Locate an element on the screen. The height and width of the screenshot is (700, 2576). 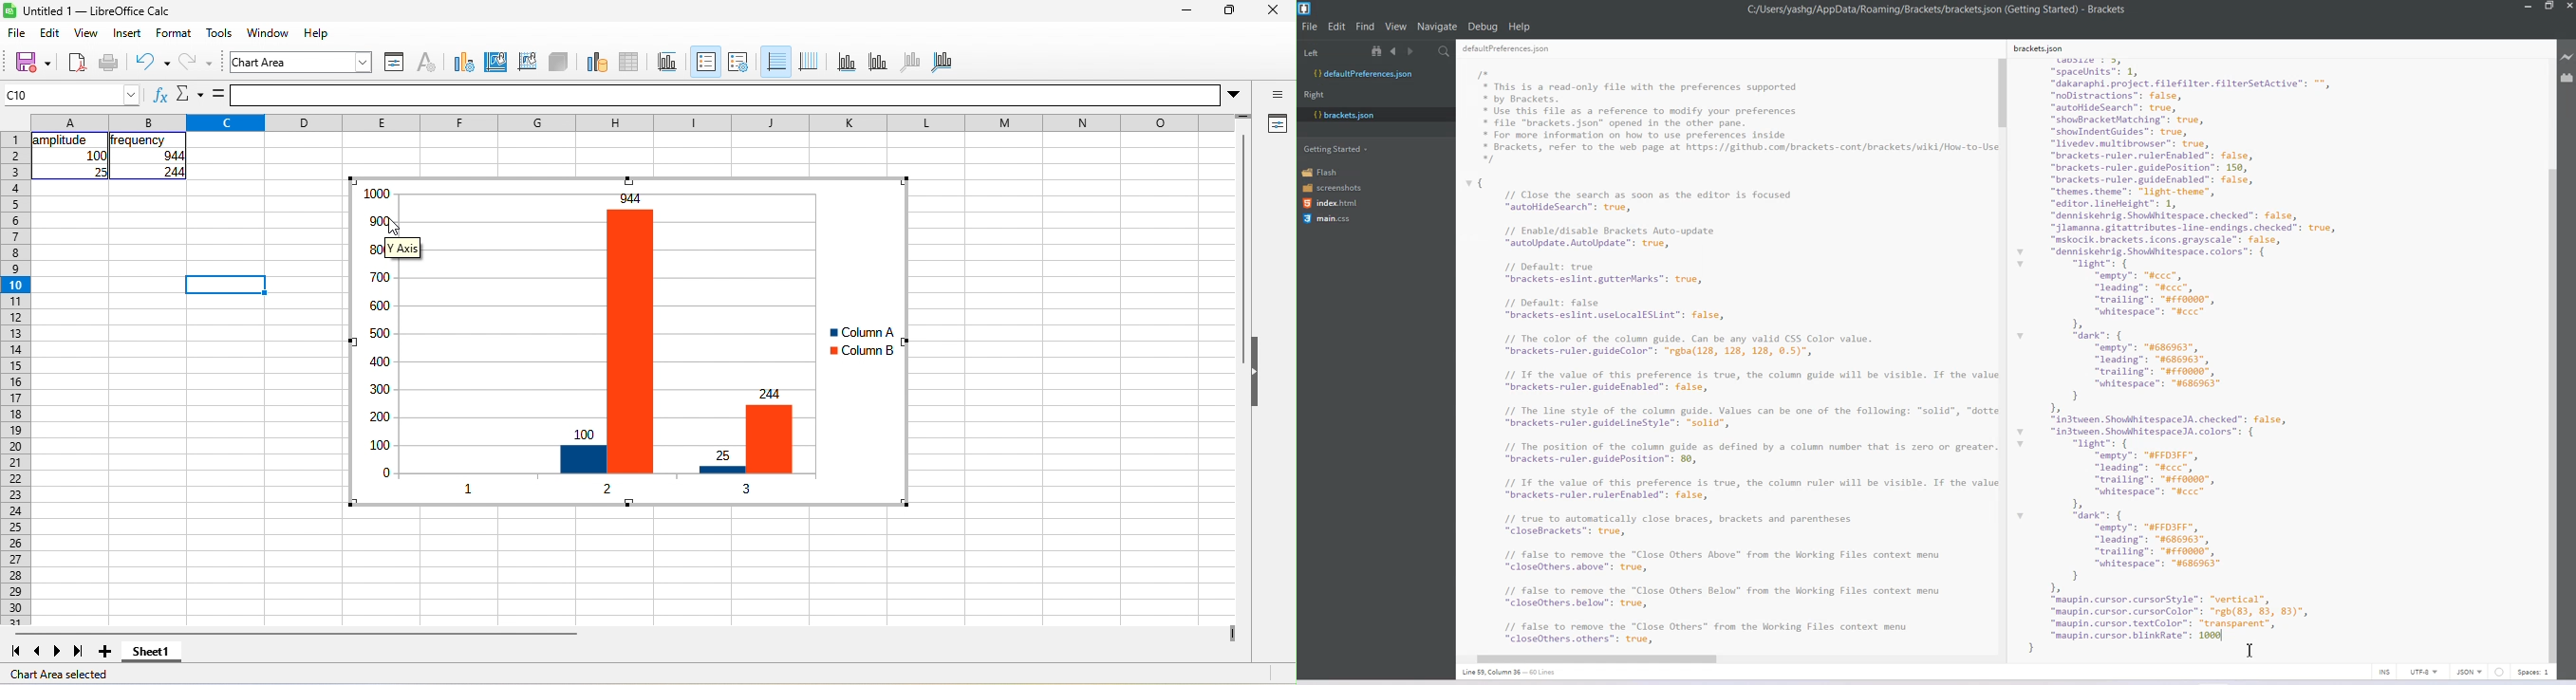
3d view is located at coordinates (559, 61).